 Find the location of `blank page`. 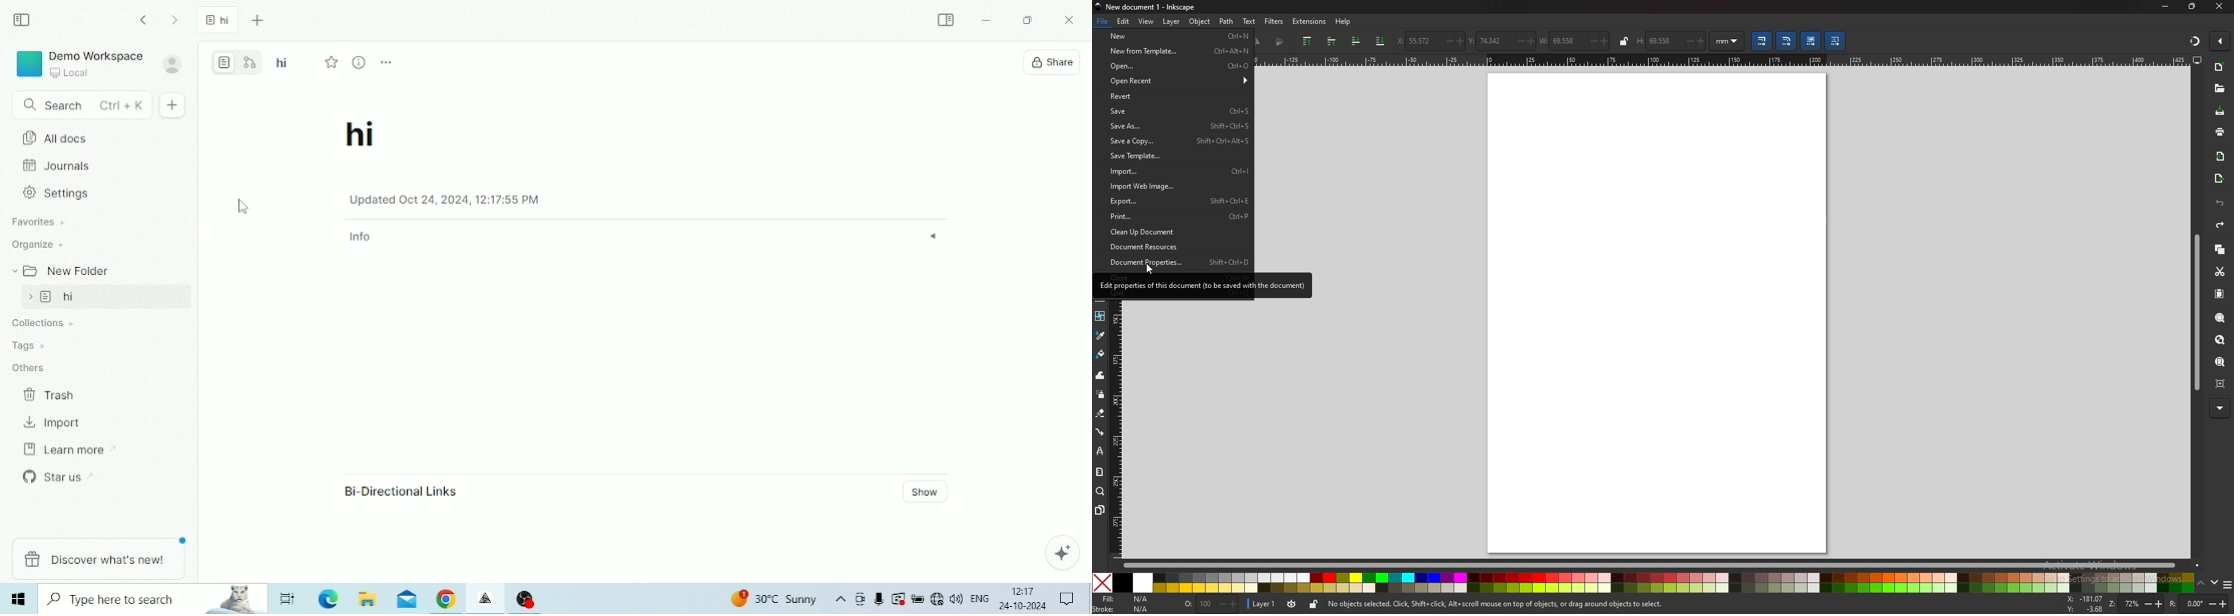

blank page is located at coordinates (1658, 313).